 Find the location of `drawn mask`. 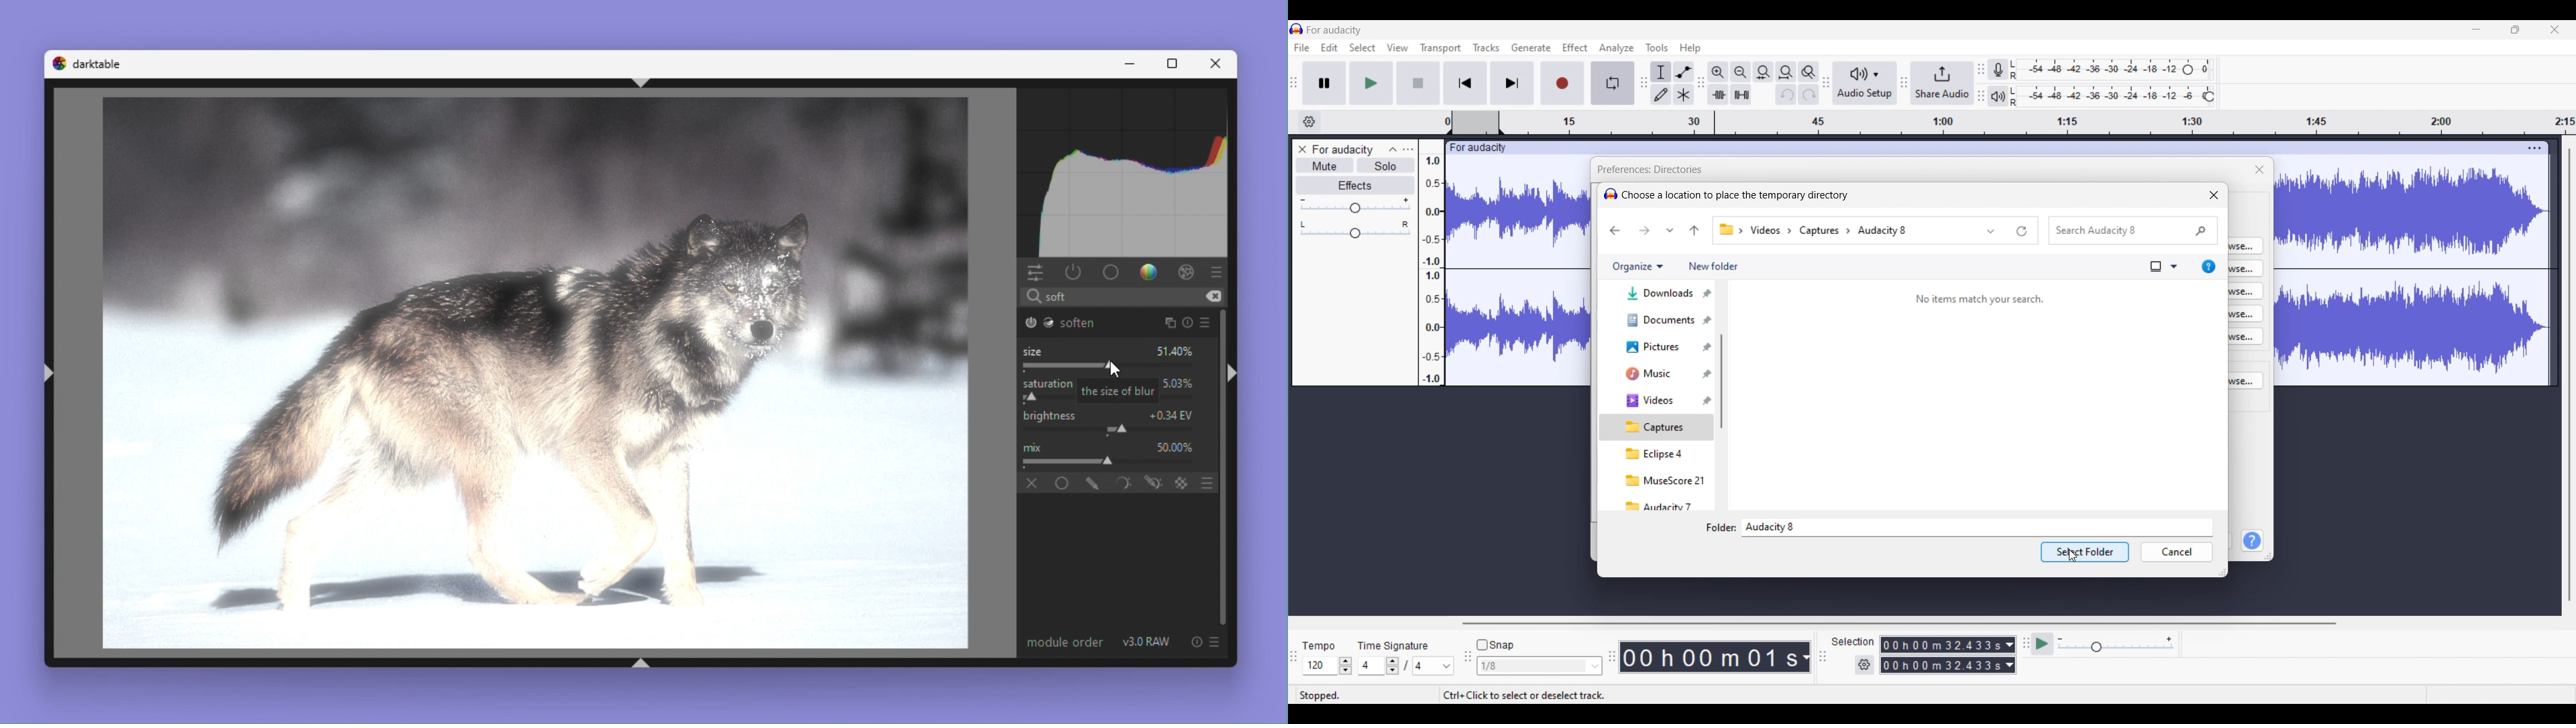

drawn mask is located at coordinates (1092, 483).